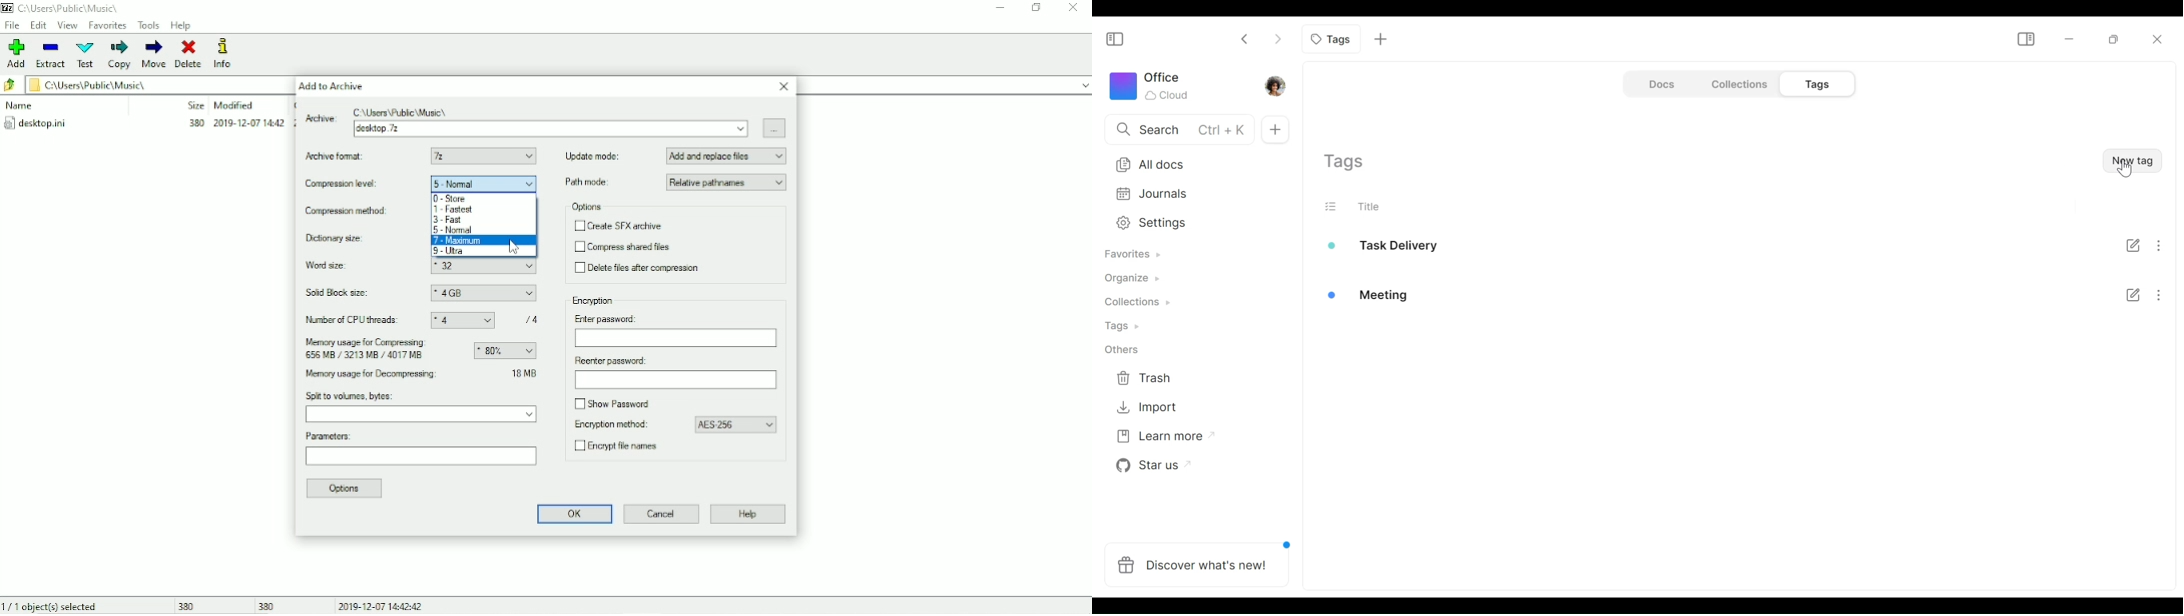 Image resolution: width=2184 pixels, height=616 pixels. Describe the element at coordinates (662, 514) in the screenshot. I see `Cancel` at that location.